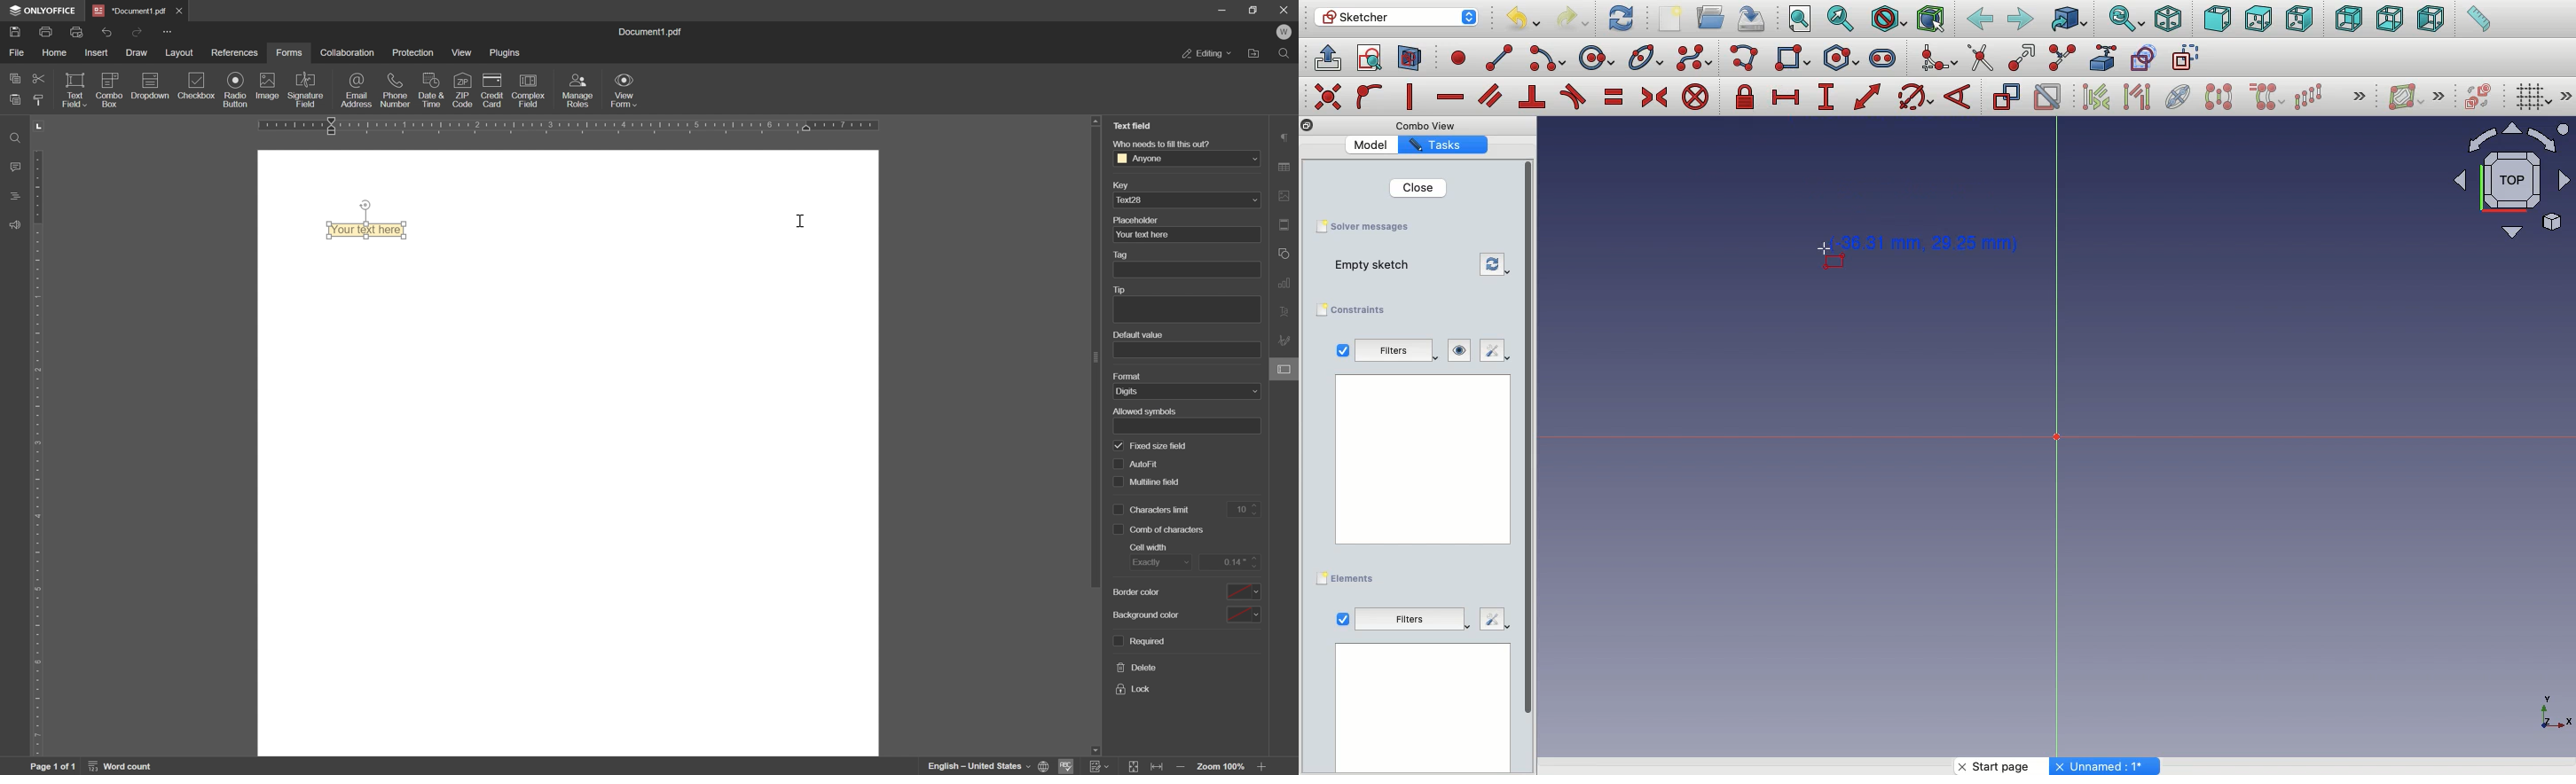  I want to click on External geometry, so click(2101, 58).